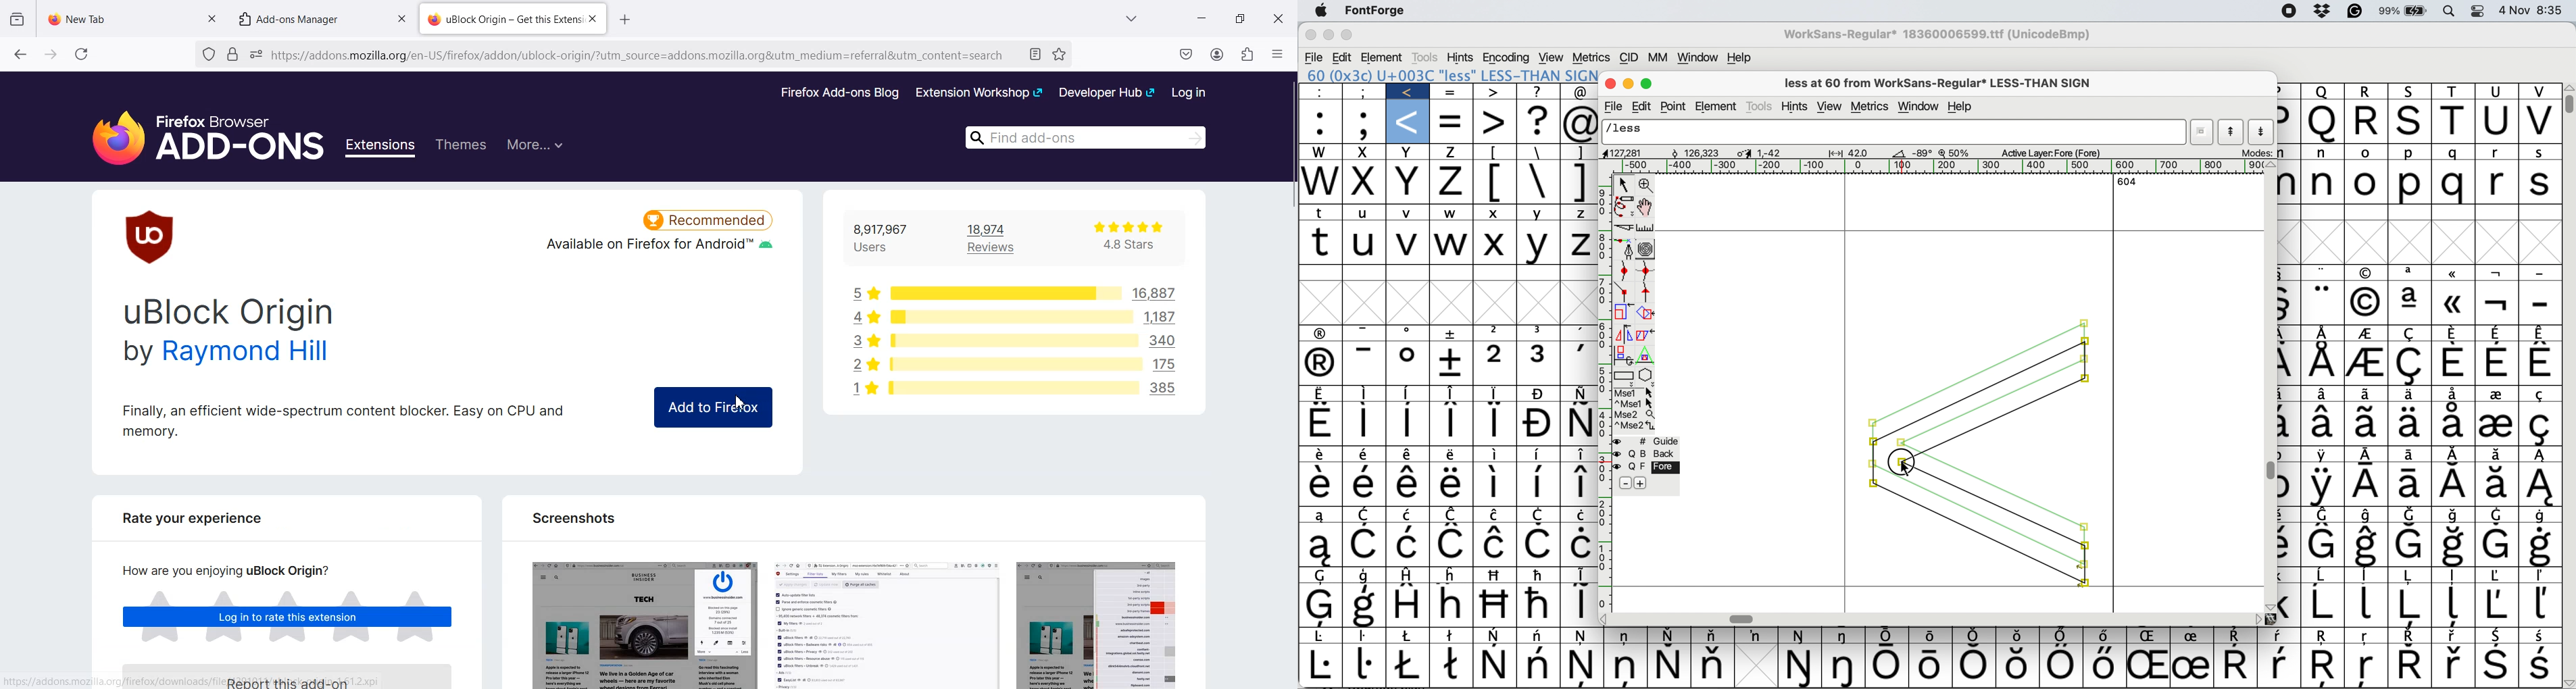 This screenshot has width=2576, height=700. I want to click on Symbol, so click(2454, 333).